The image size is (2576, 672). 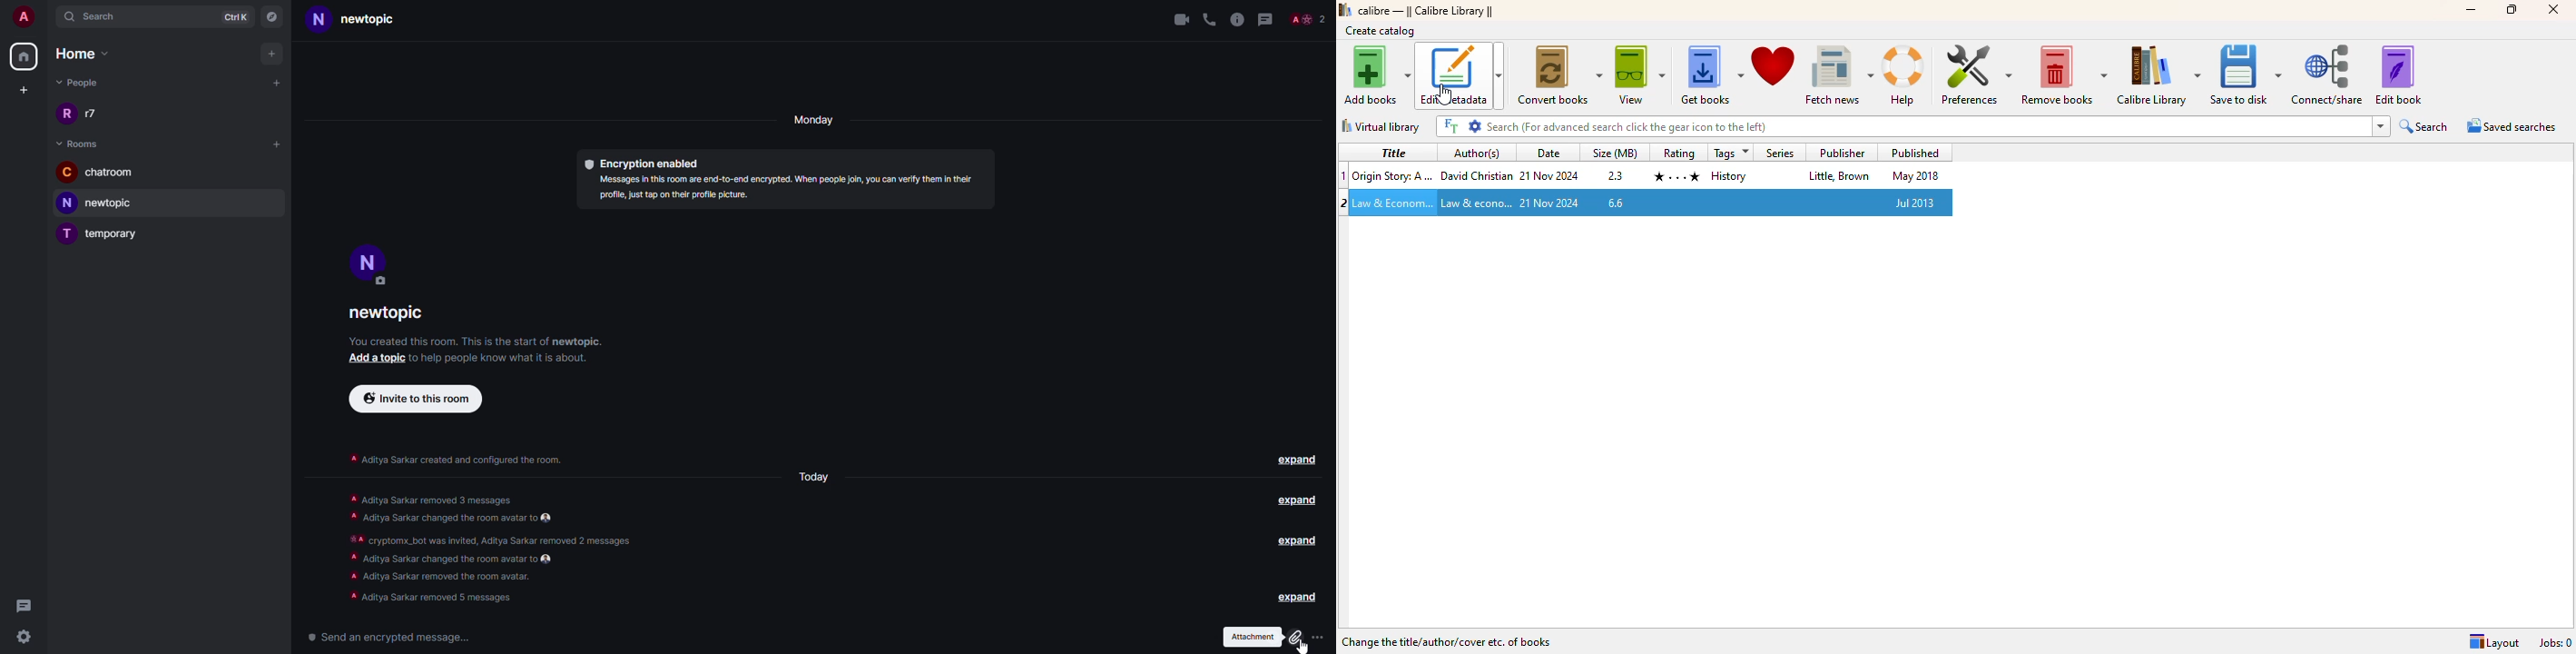 What do you see at coordinates (1550, 203) in the screenshot?
I see `date` at bounding box center [1550, 203].